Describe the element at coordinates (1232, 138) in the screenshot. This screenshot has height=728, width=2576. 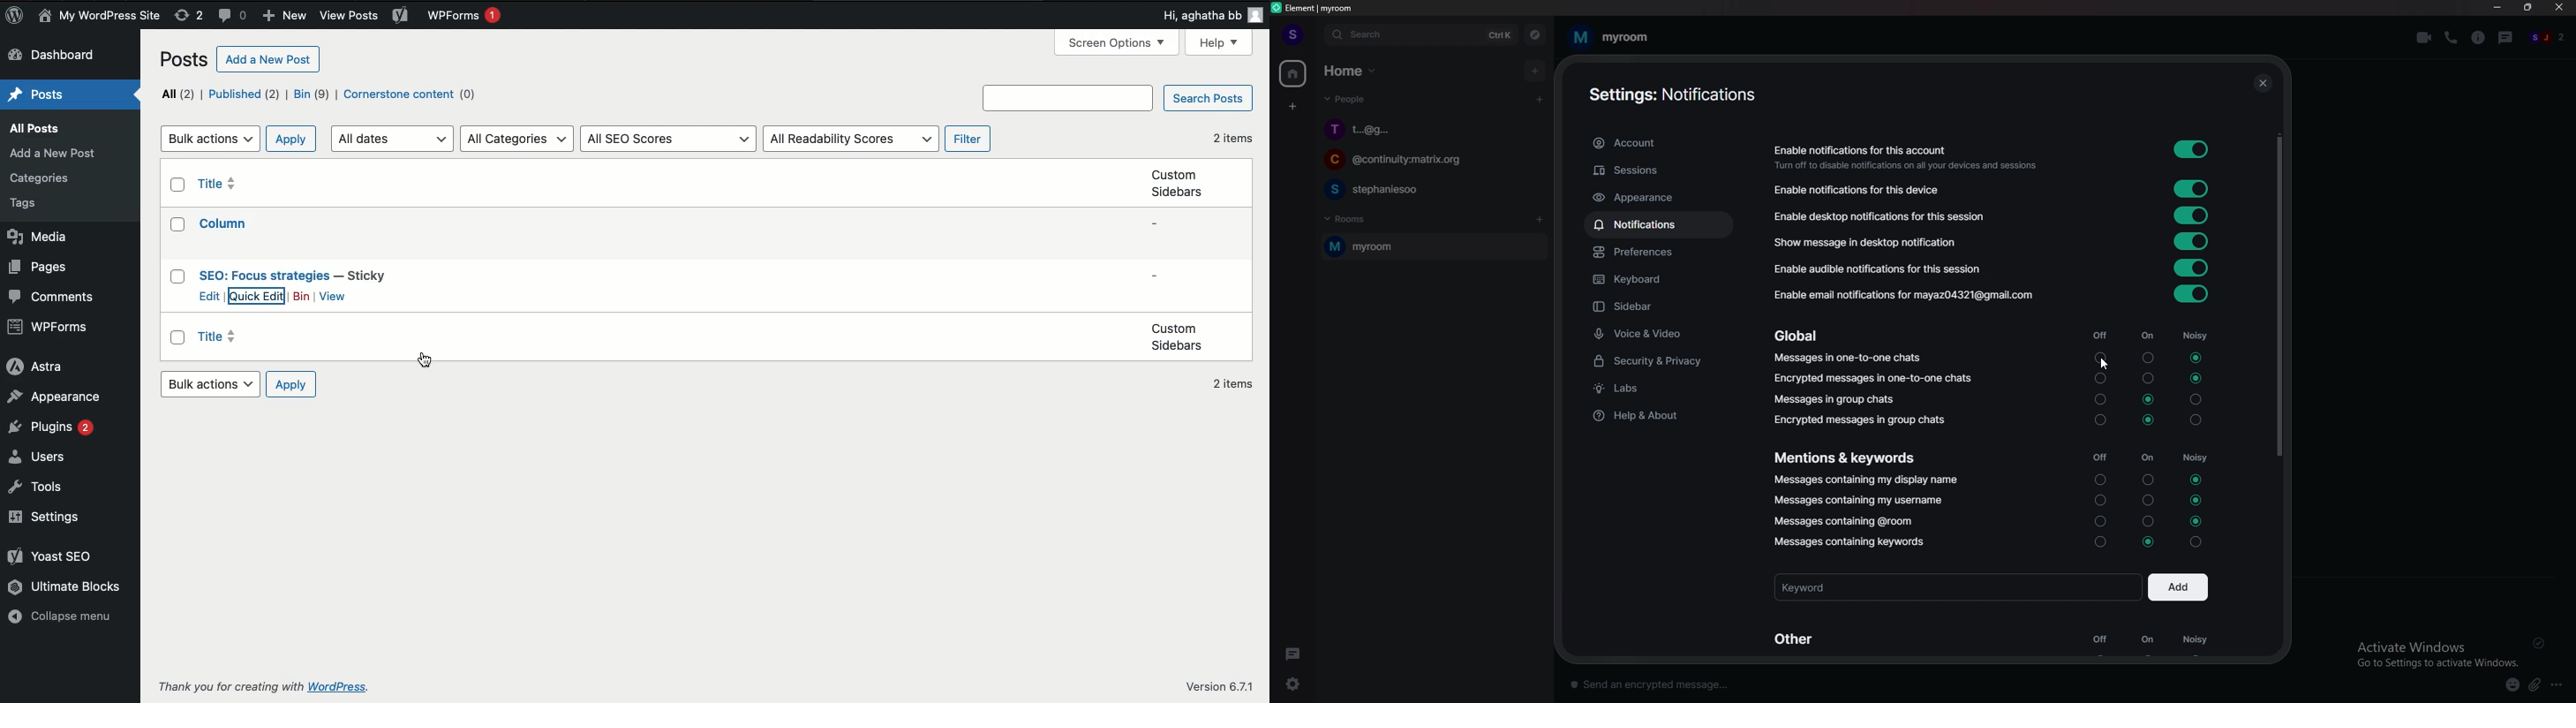
I see `2 items` at that location.